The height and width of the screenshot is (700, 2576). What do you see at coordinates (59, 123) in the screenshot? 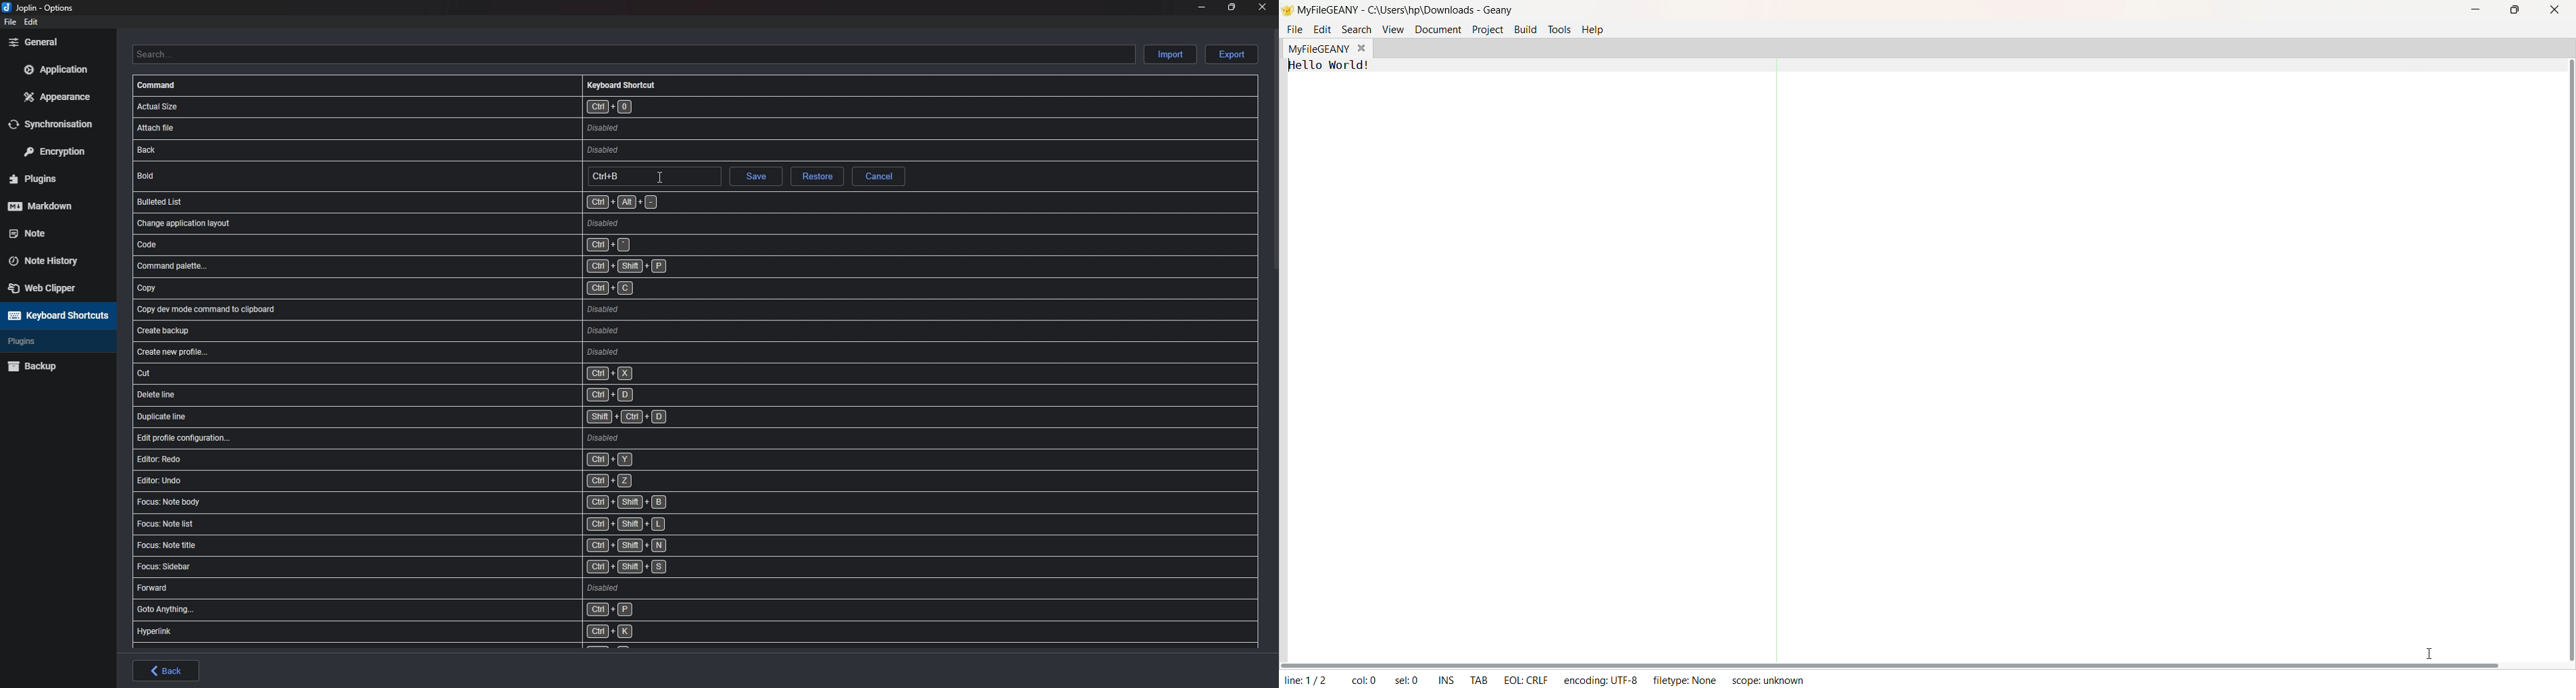
I see `Synchronization` at bounding box center [59, 123].